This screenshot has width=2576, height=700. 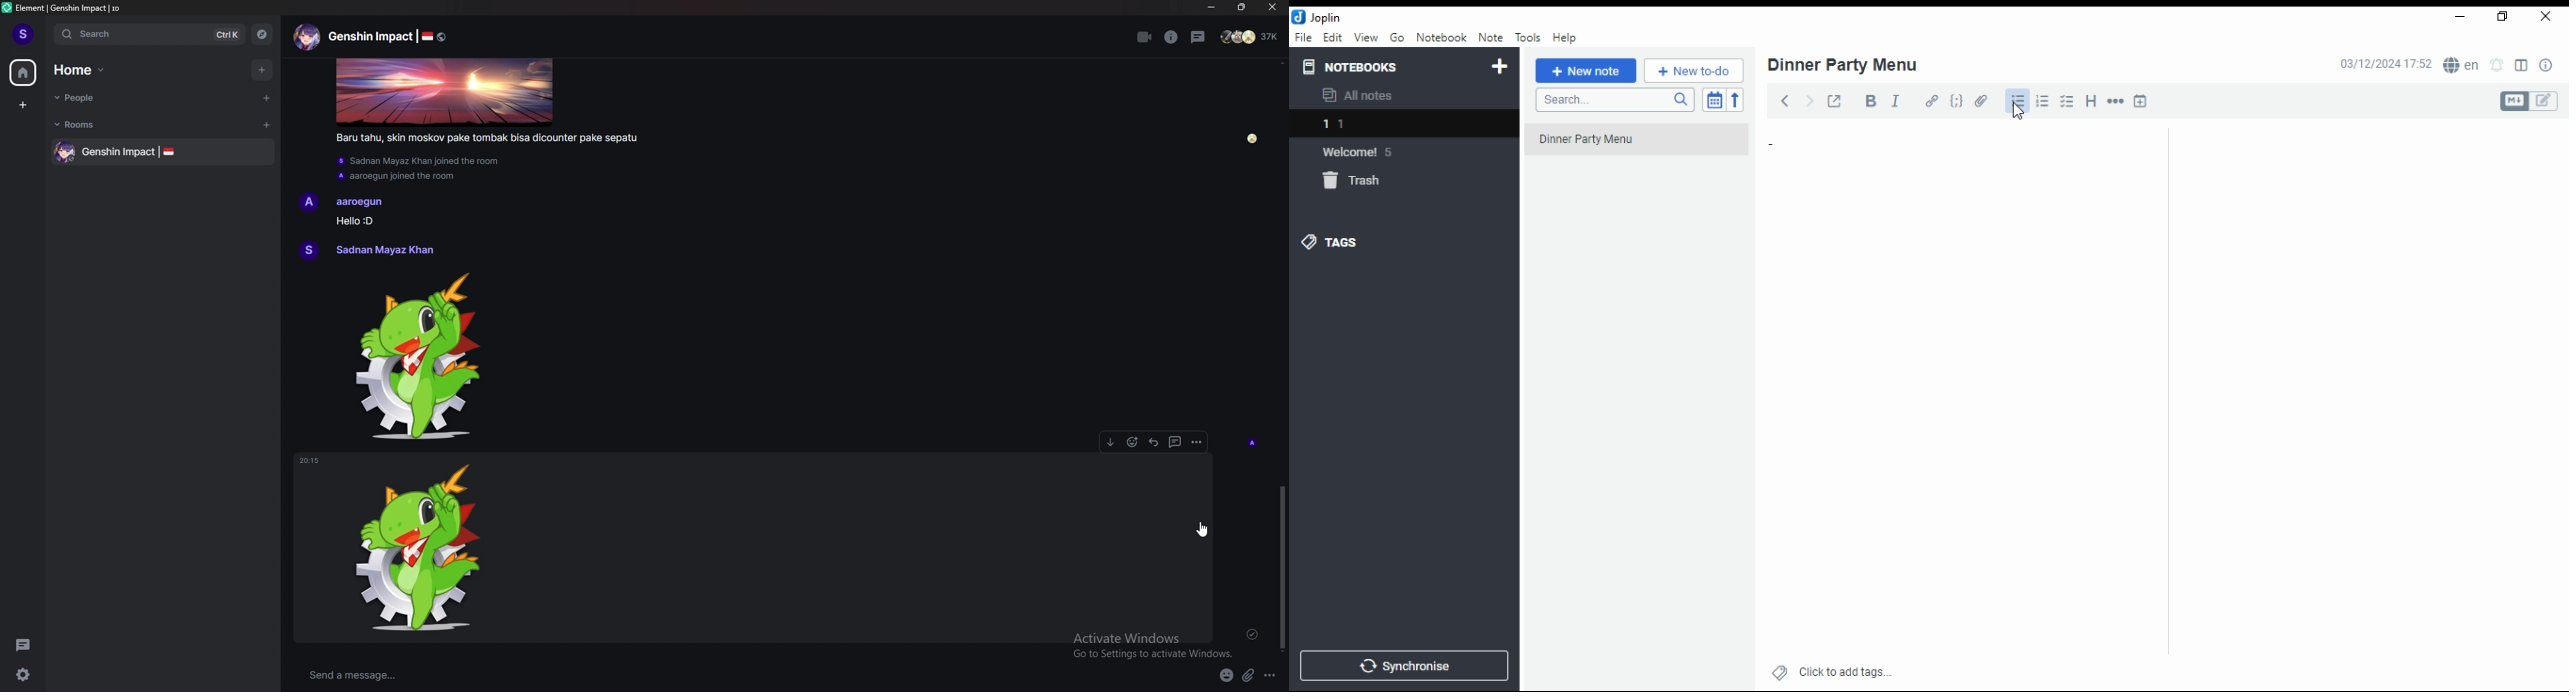 What do you see at coordinates (1694, 71) in the screenshot?
I see `new to-do list` at bounding box center [1694, 71].